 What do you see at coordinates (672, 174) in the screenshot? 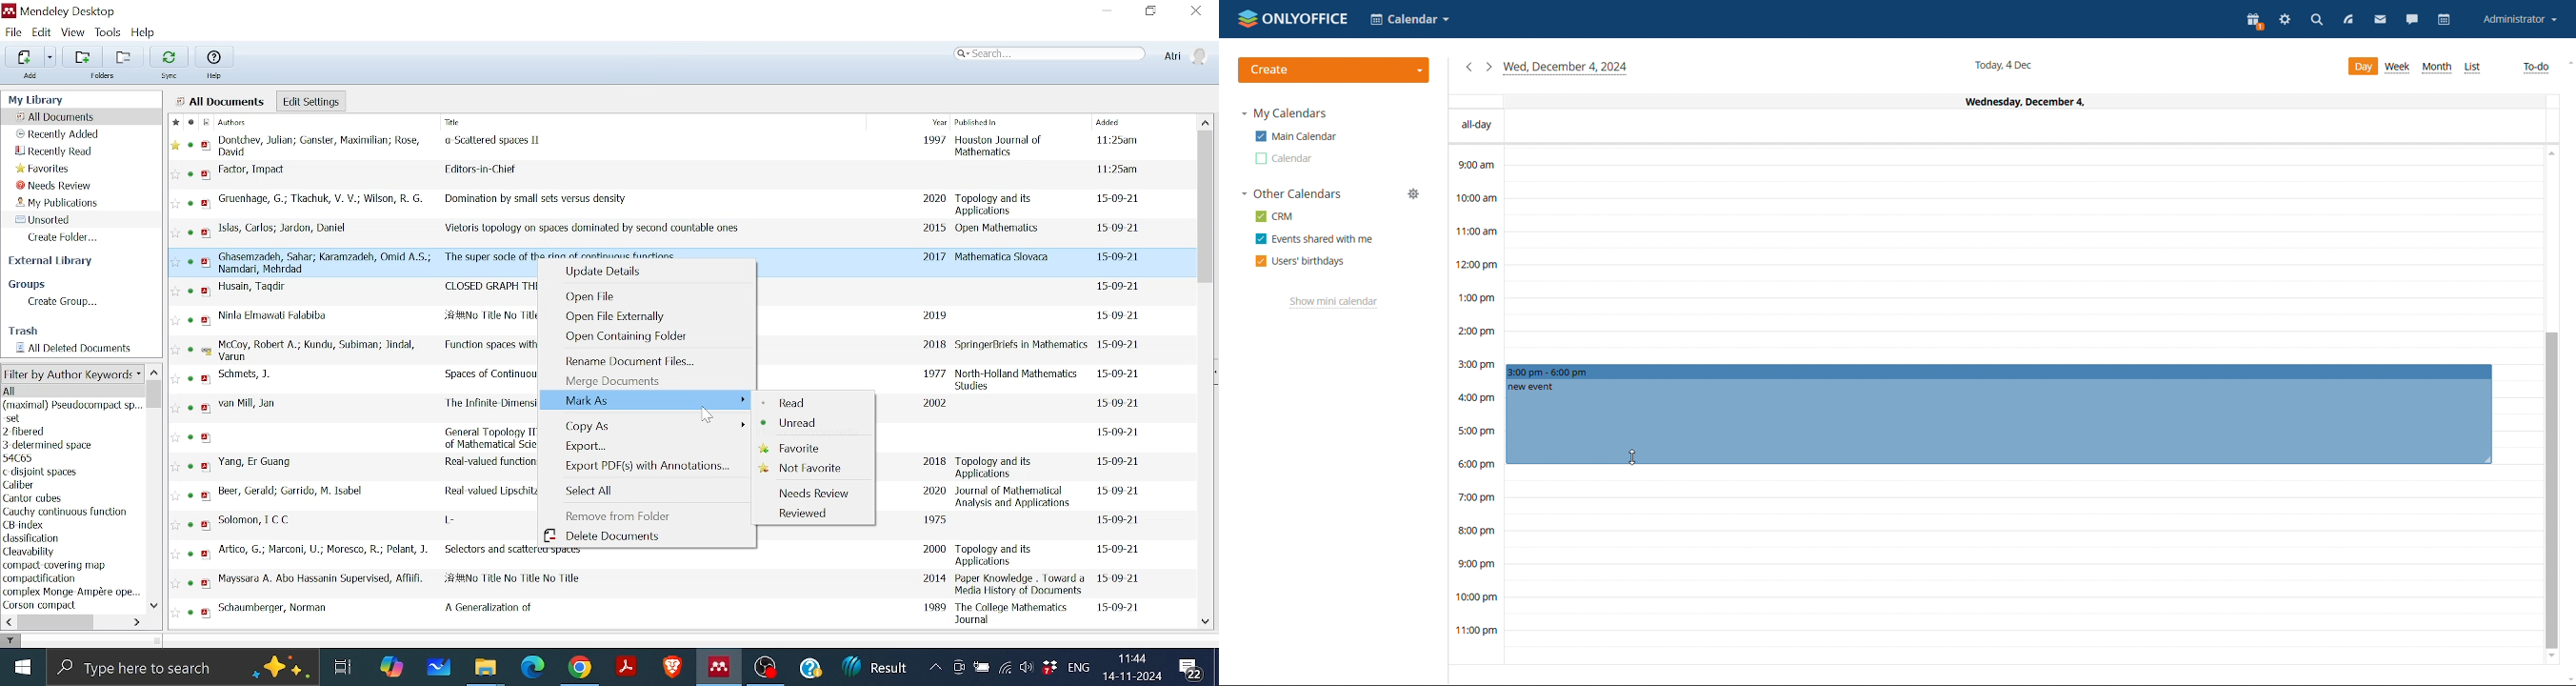
I see `Editors-in Chief` at bounding box center [672, 174].